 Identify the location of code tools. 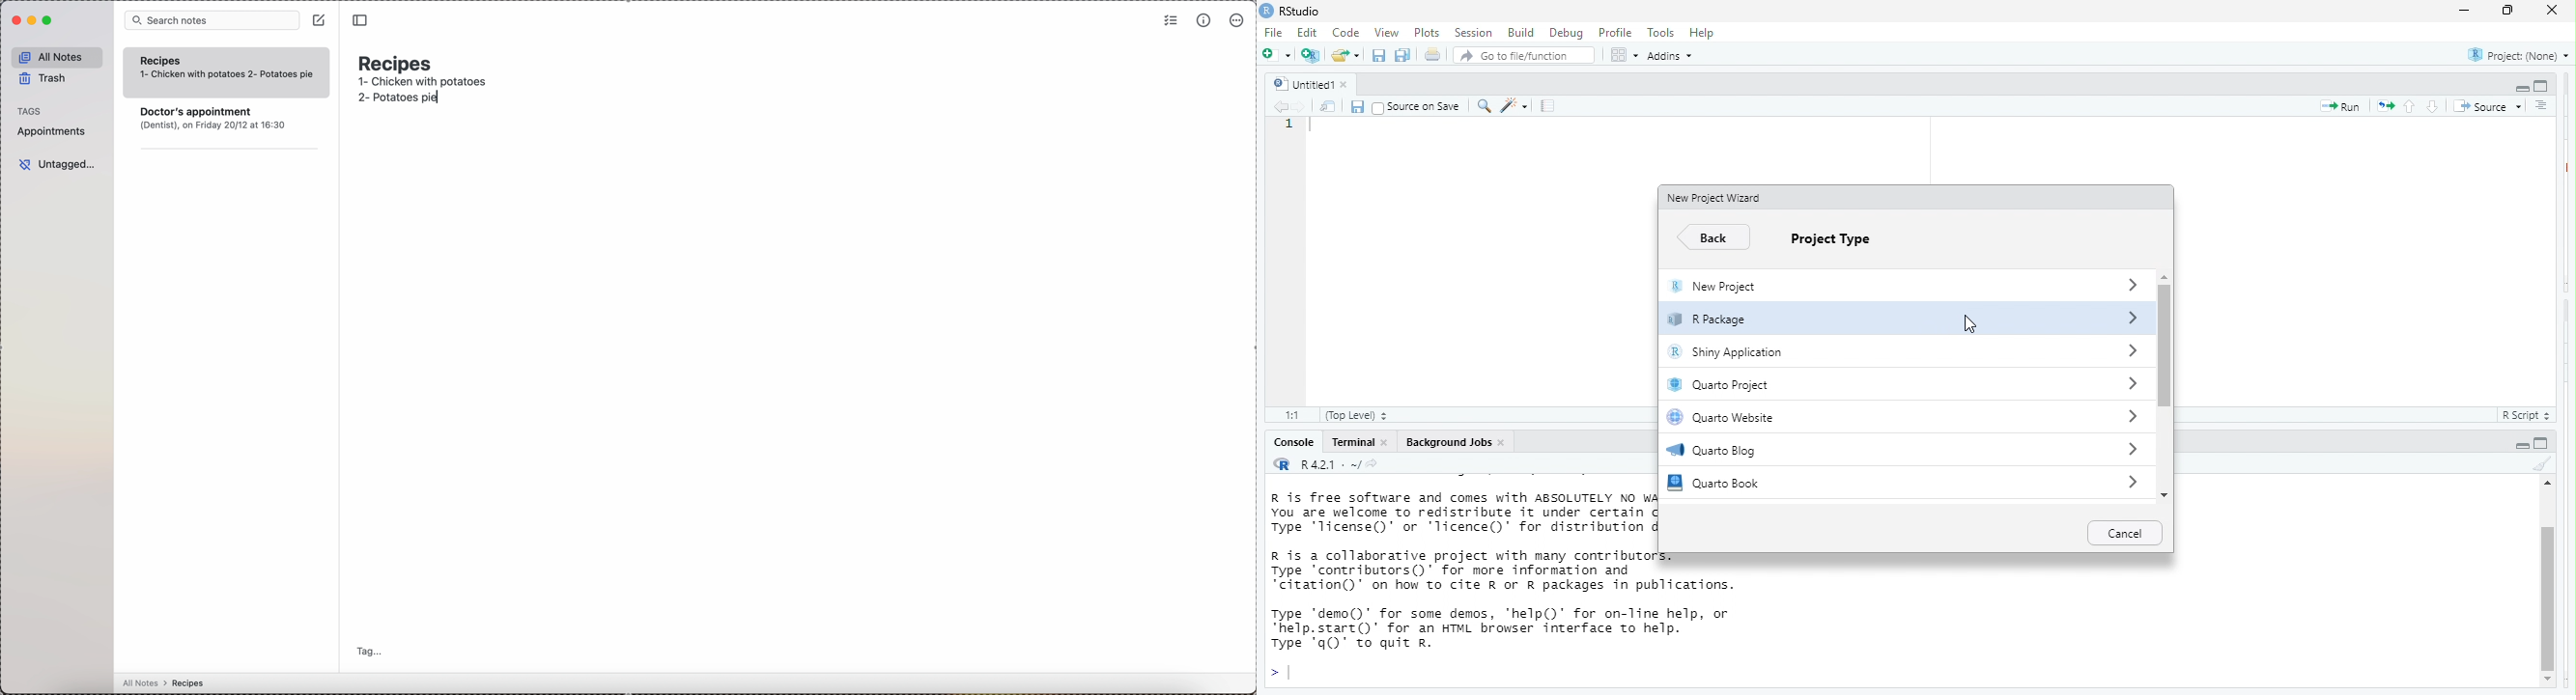
(1516, 106).